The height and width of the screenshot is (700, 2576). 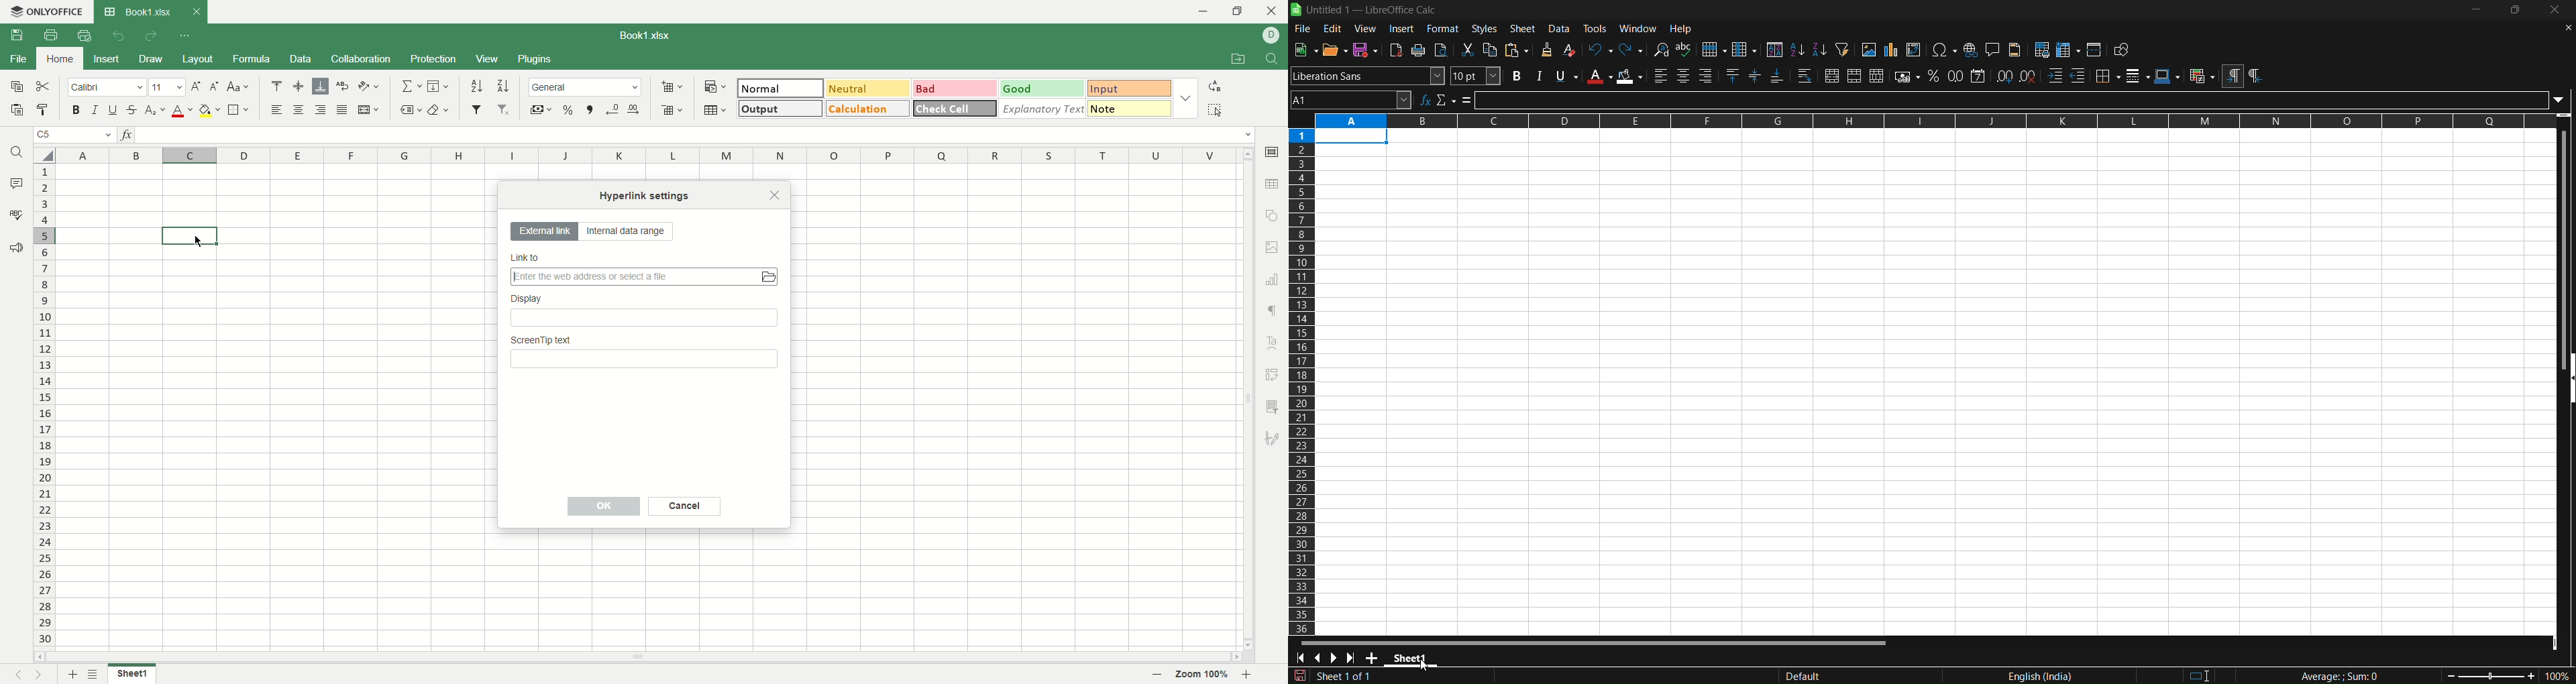 I want to click on zoom factor, so click(x=2490, y=675).